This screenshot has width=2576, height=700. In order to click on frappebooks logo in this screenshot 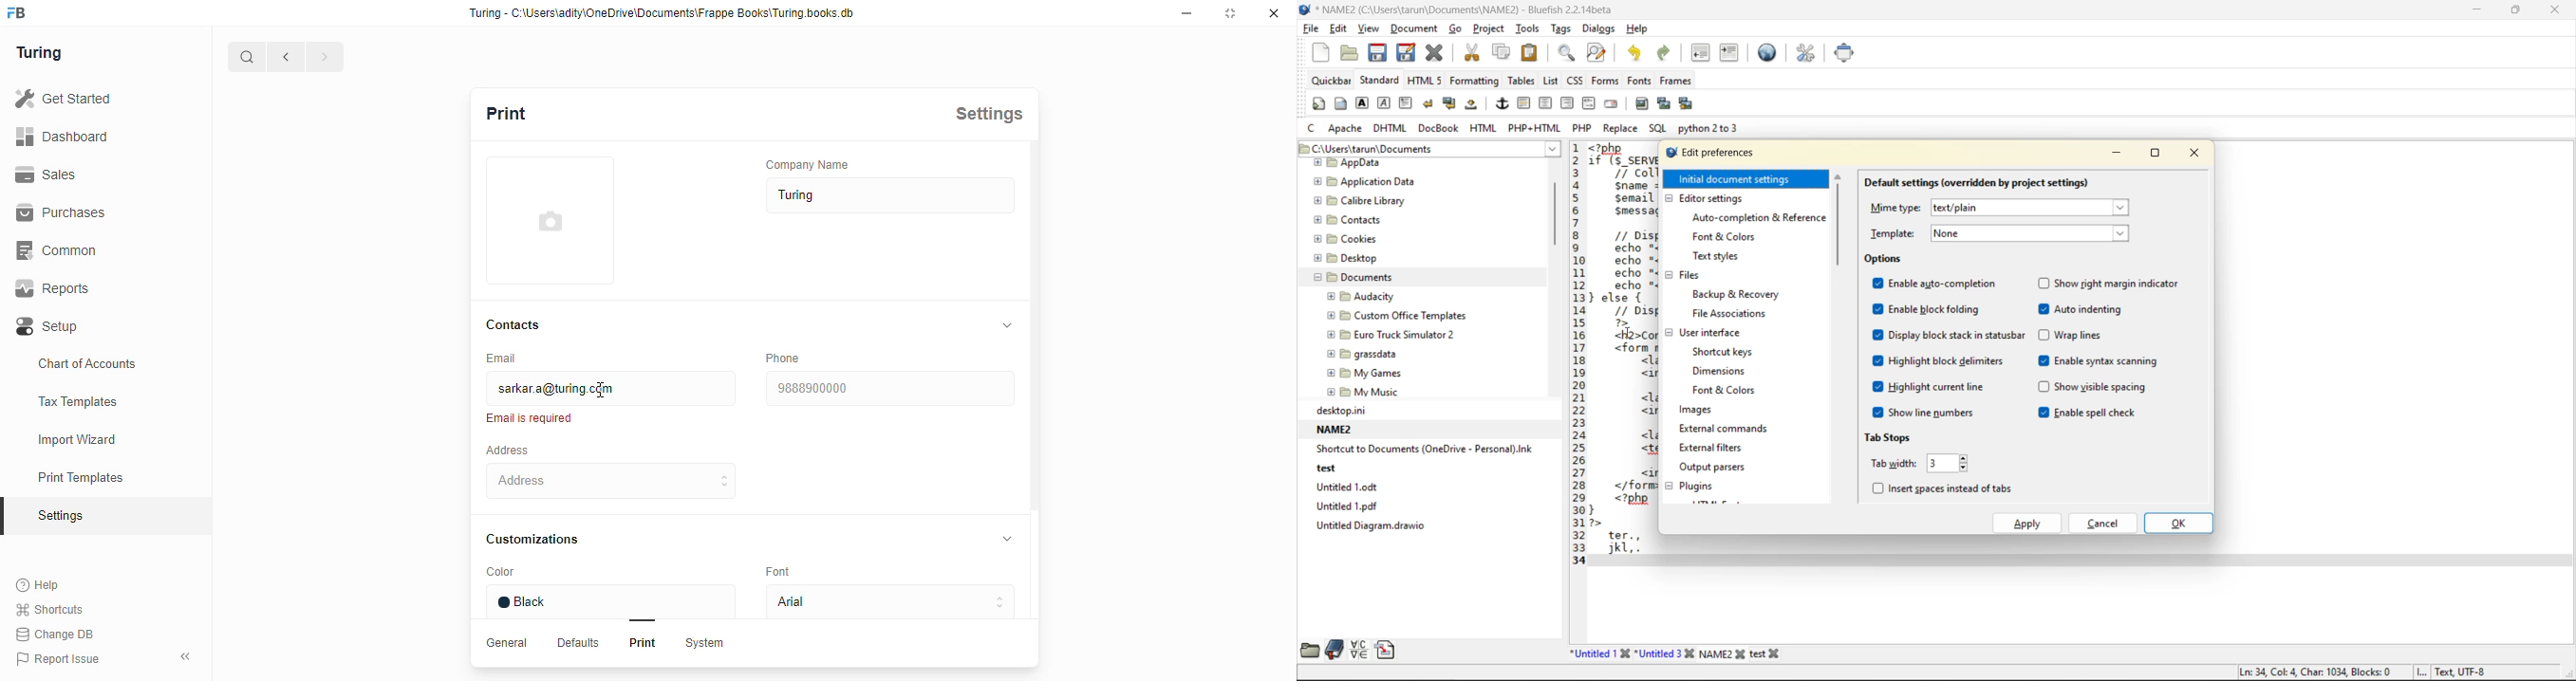, I will do `click(25, 13)`.